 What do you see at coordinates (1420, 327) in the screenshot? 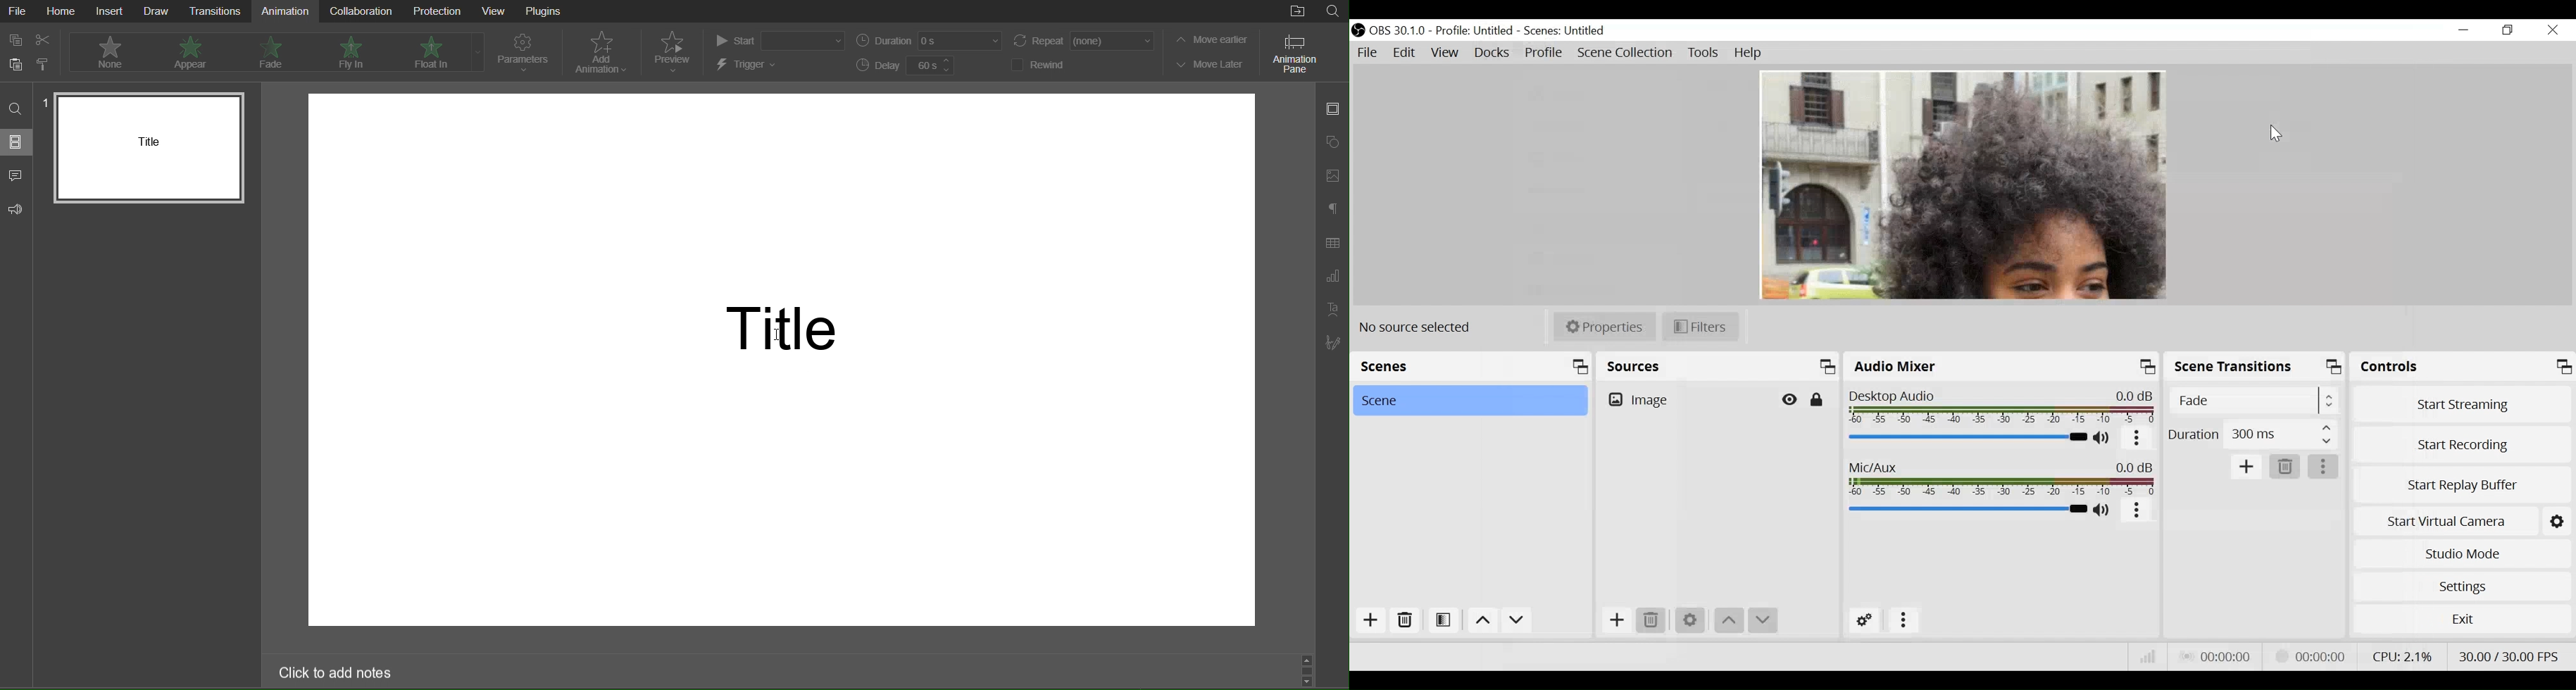
I see `No Source Selected` at bounding box center [1420, 327].